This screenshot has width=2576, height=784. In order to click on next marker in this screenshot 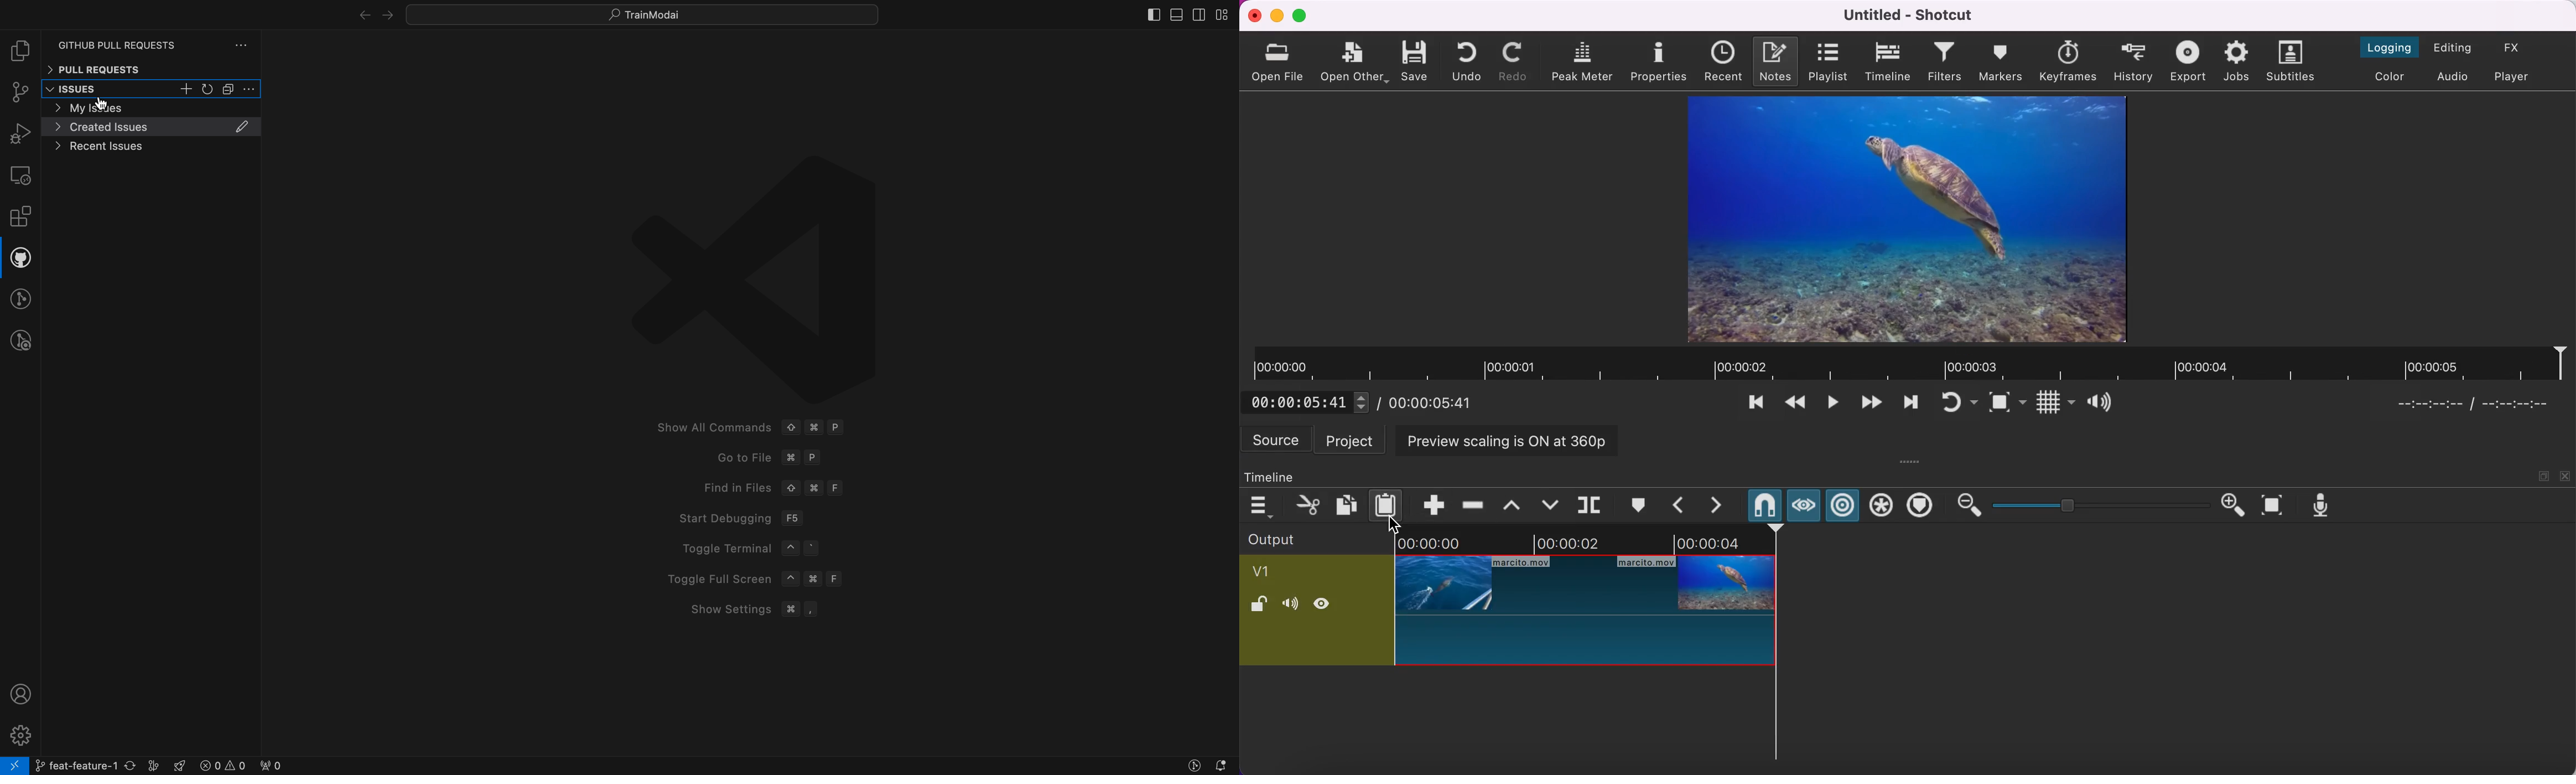, I will do `click(1718, 506)`.